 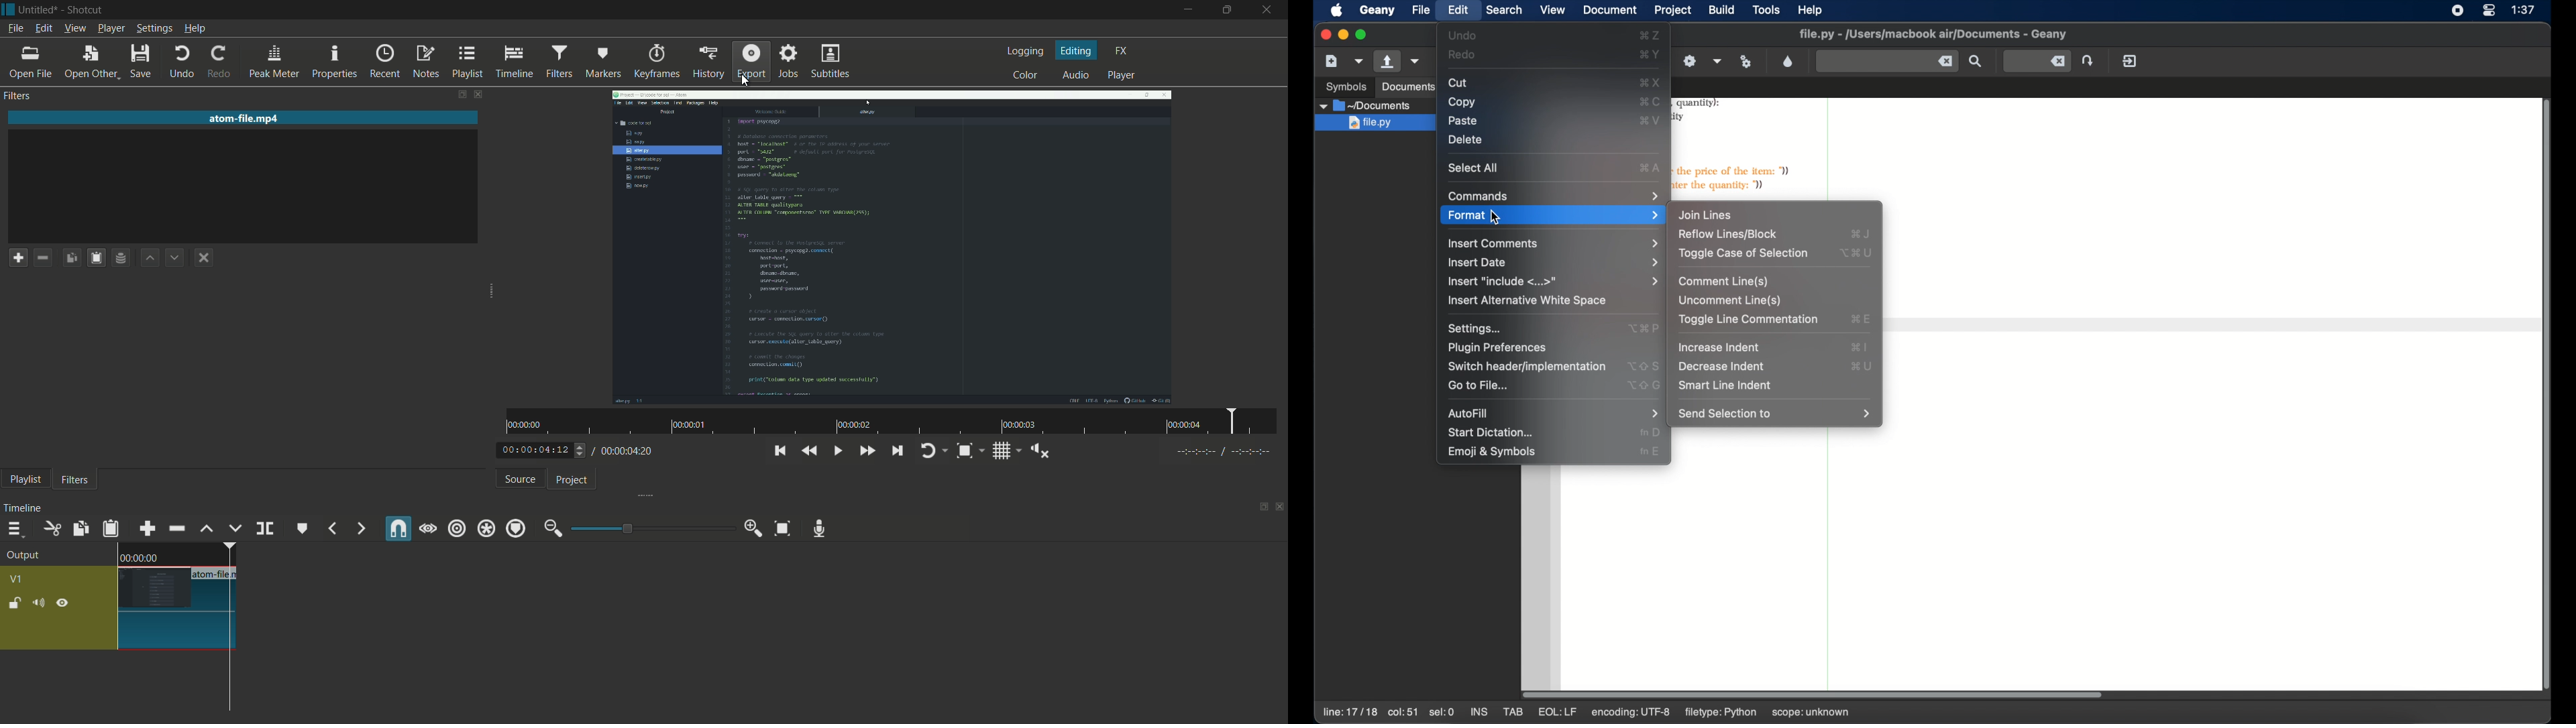 What do you see at coordinates (8, 9) in the screenshot?
I see `app icon` at bounding box center [8, 9].